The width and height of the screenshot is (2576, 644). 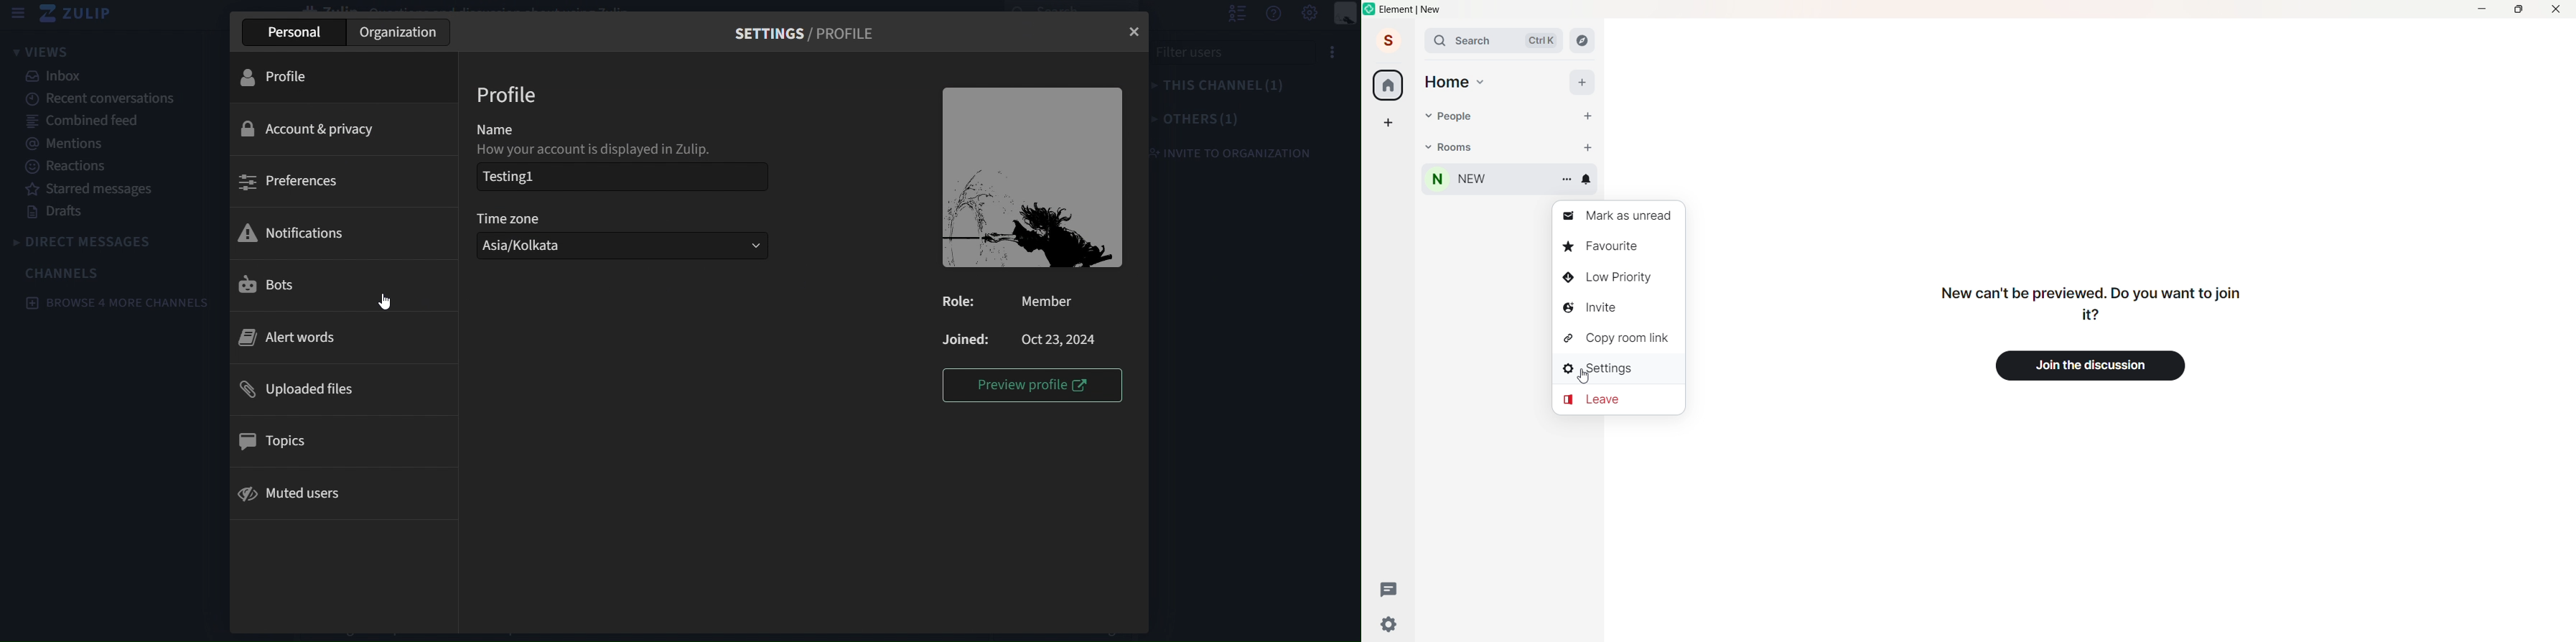 I want to click on create space, so click(x=1387, y=118).